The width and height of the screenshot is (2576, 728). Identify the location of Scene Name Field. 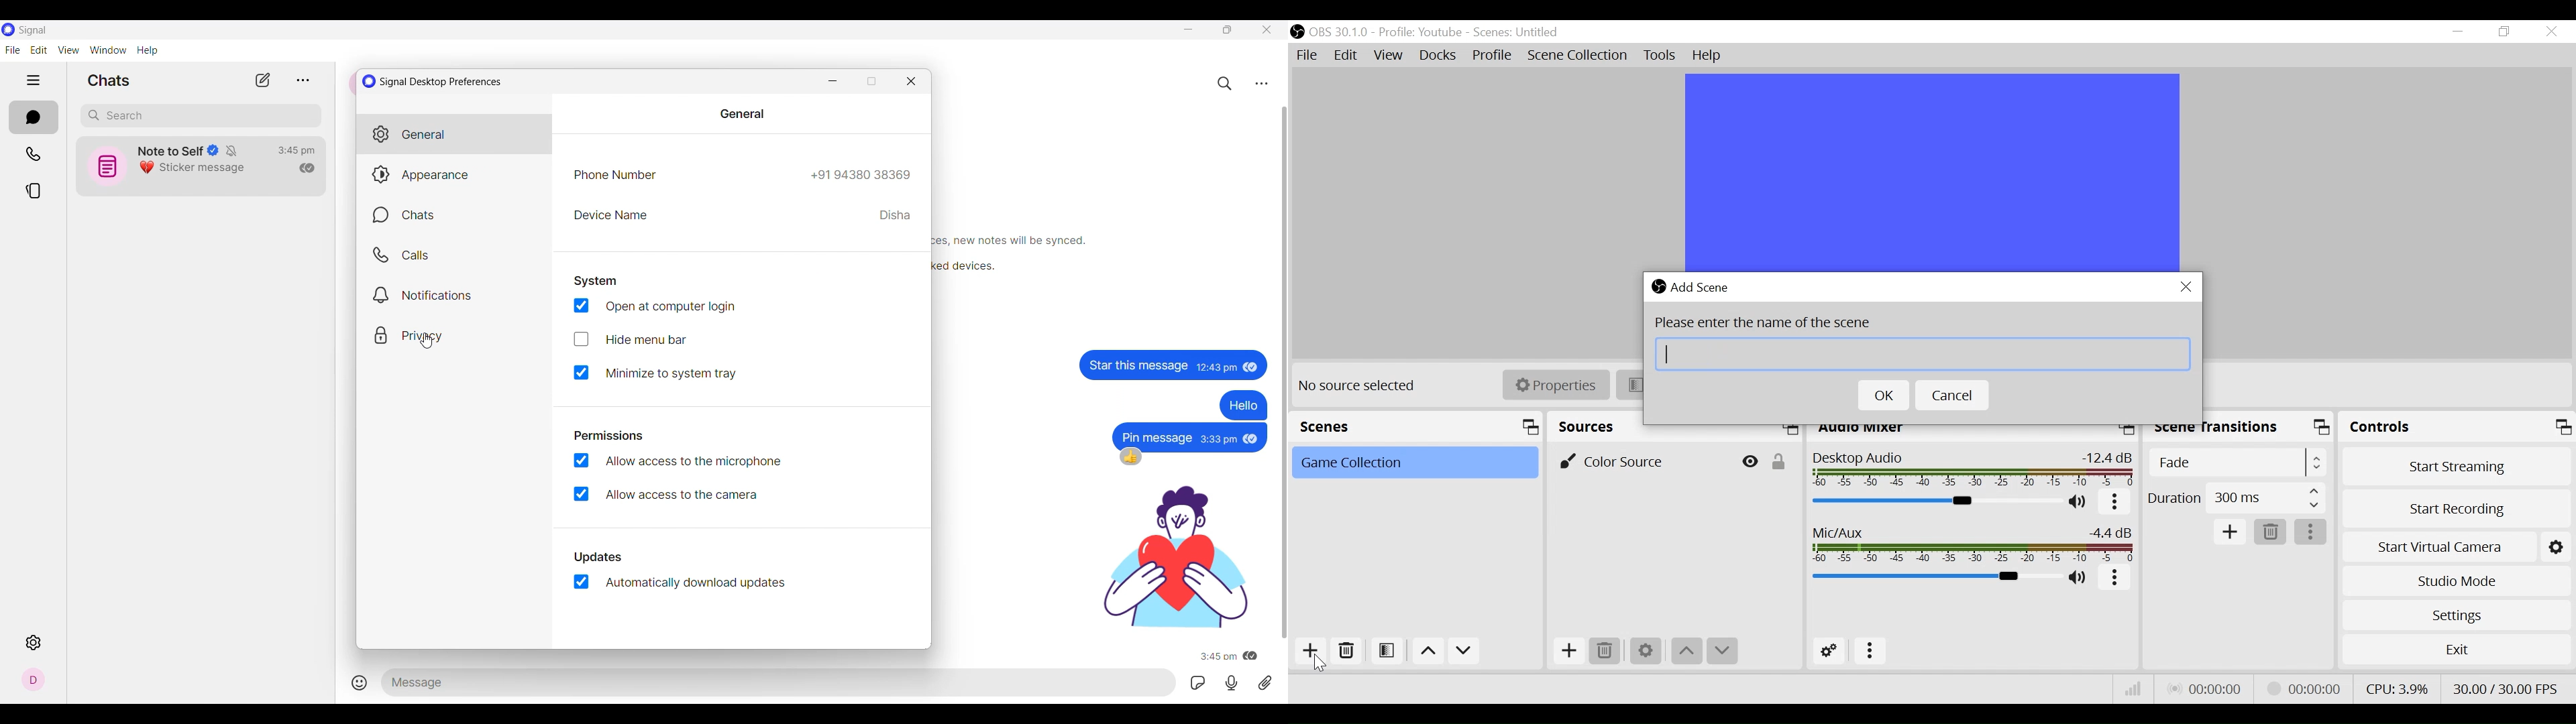
(1921, 354).